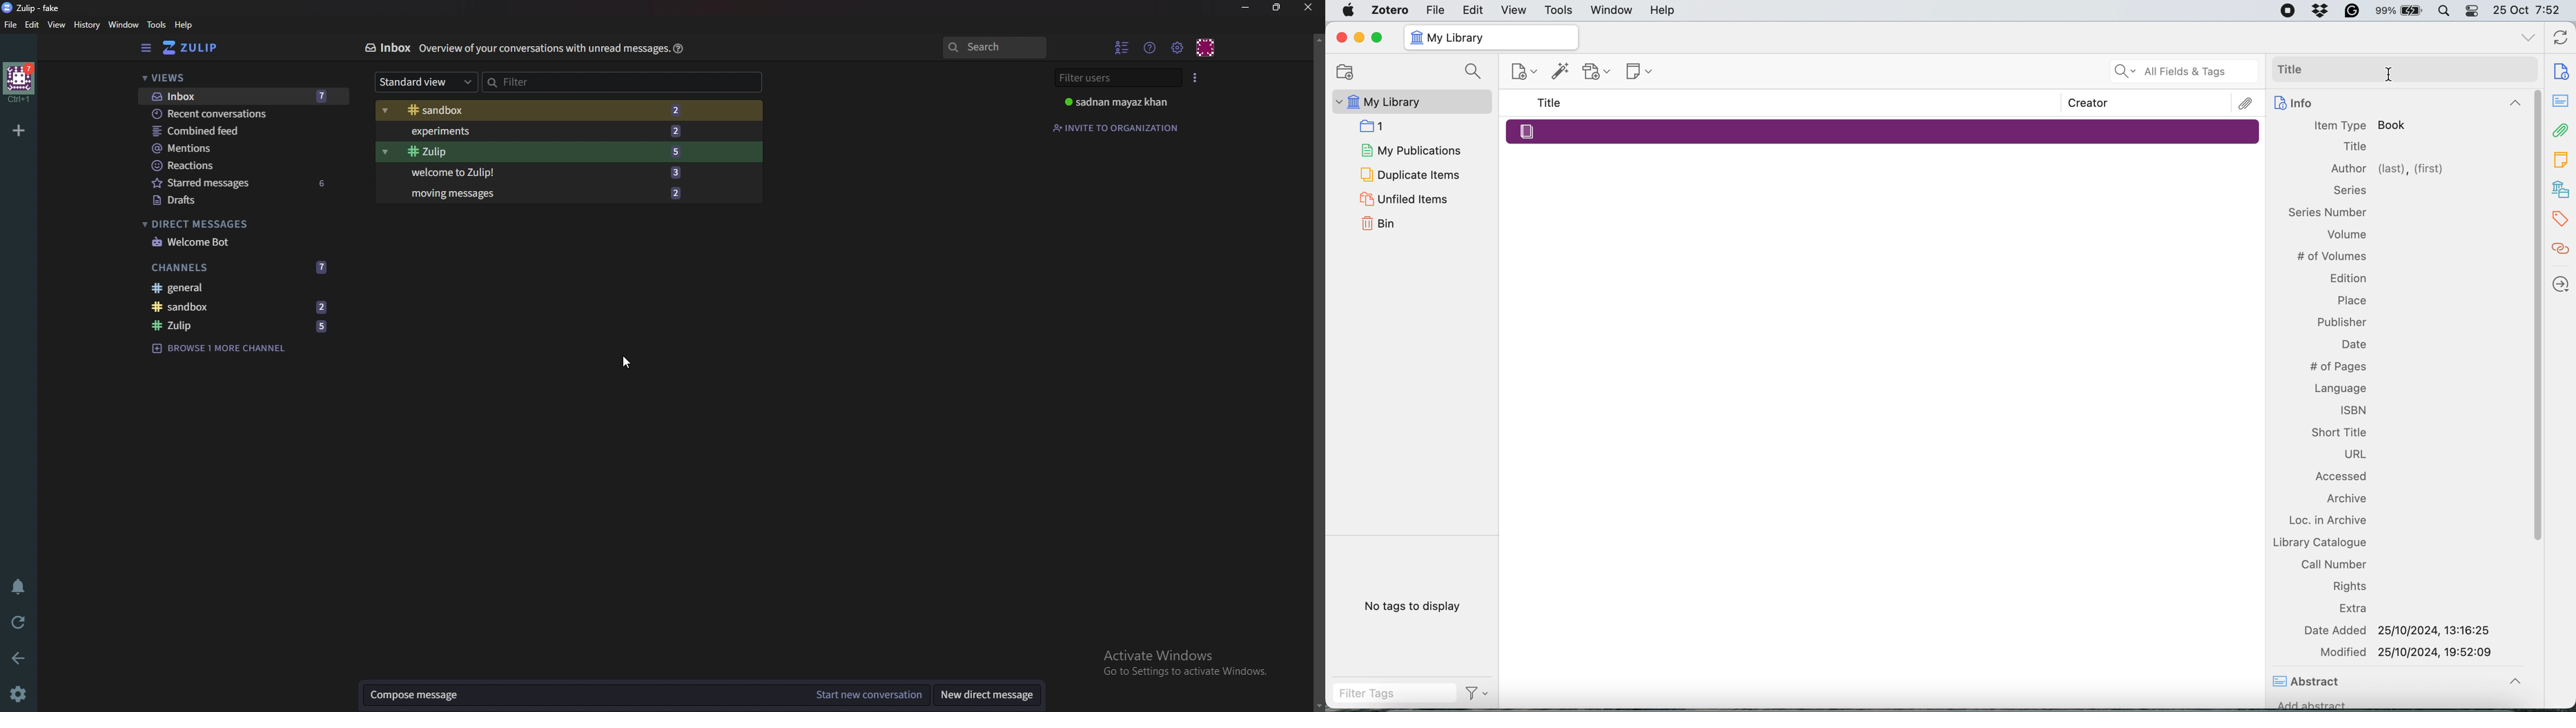 The image size is (2576, 728). Describe the element at coordinates (2402, 653) in the screenshot. I see `Modified 25/10/2024, 19:52:09` at that location.